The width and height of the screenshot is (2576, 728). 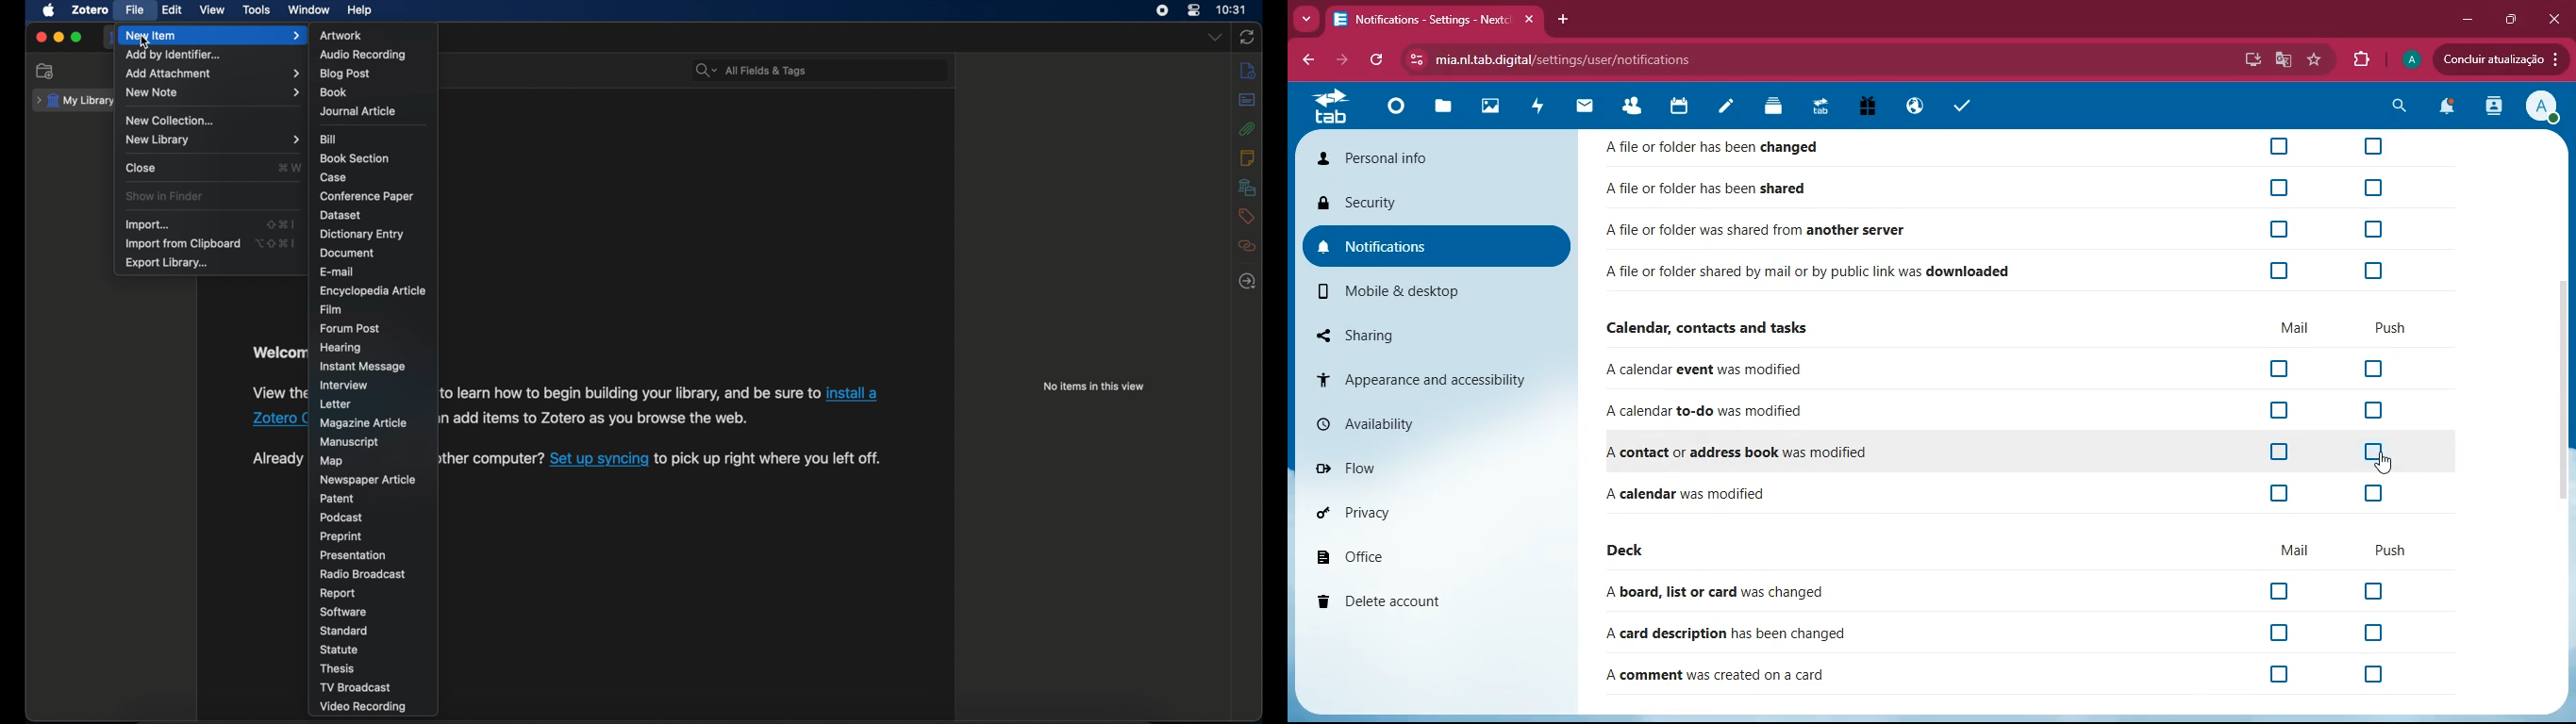 What do you see at coordinates (213, 74) in the screenshot?
I see `add attachment` at bounding box center [213, 74].